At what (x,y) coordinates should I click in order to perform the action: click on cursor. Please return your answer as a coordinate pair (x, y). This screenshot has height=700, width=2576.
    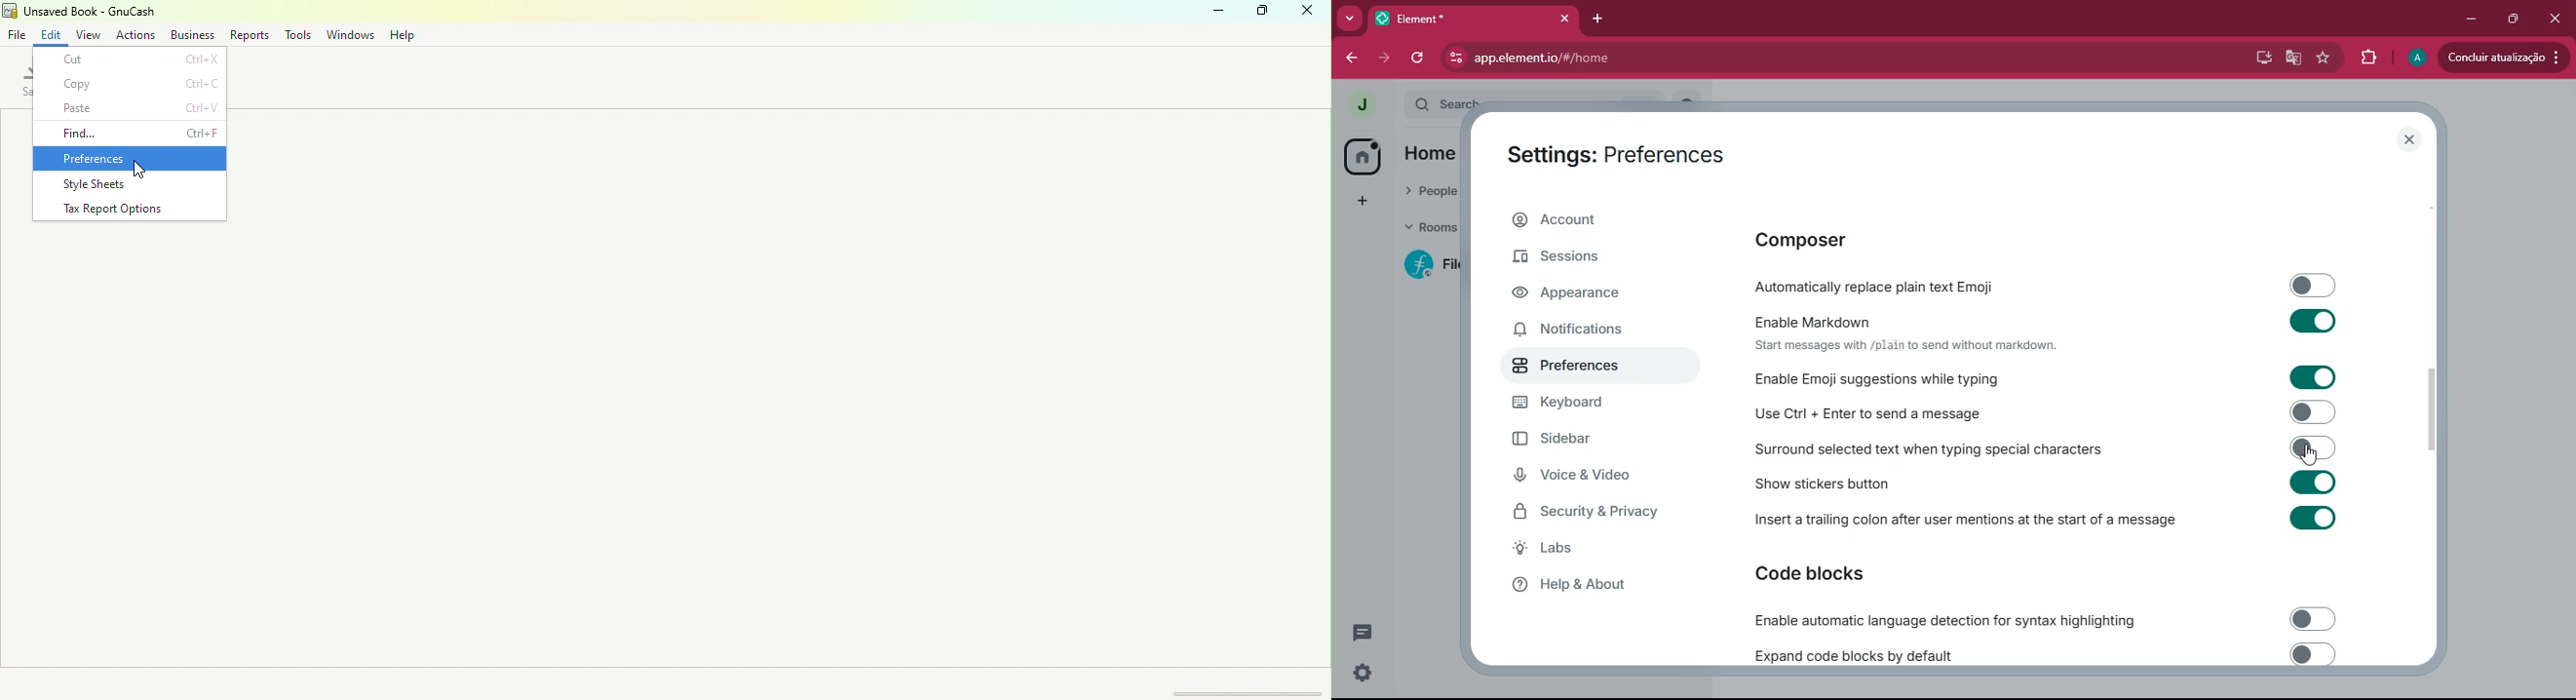
    Looking at the image, I should click on (2317, 455).